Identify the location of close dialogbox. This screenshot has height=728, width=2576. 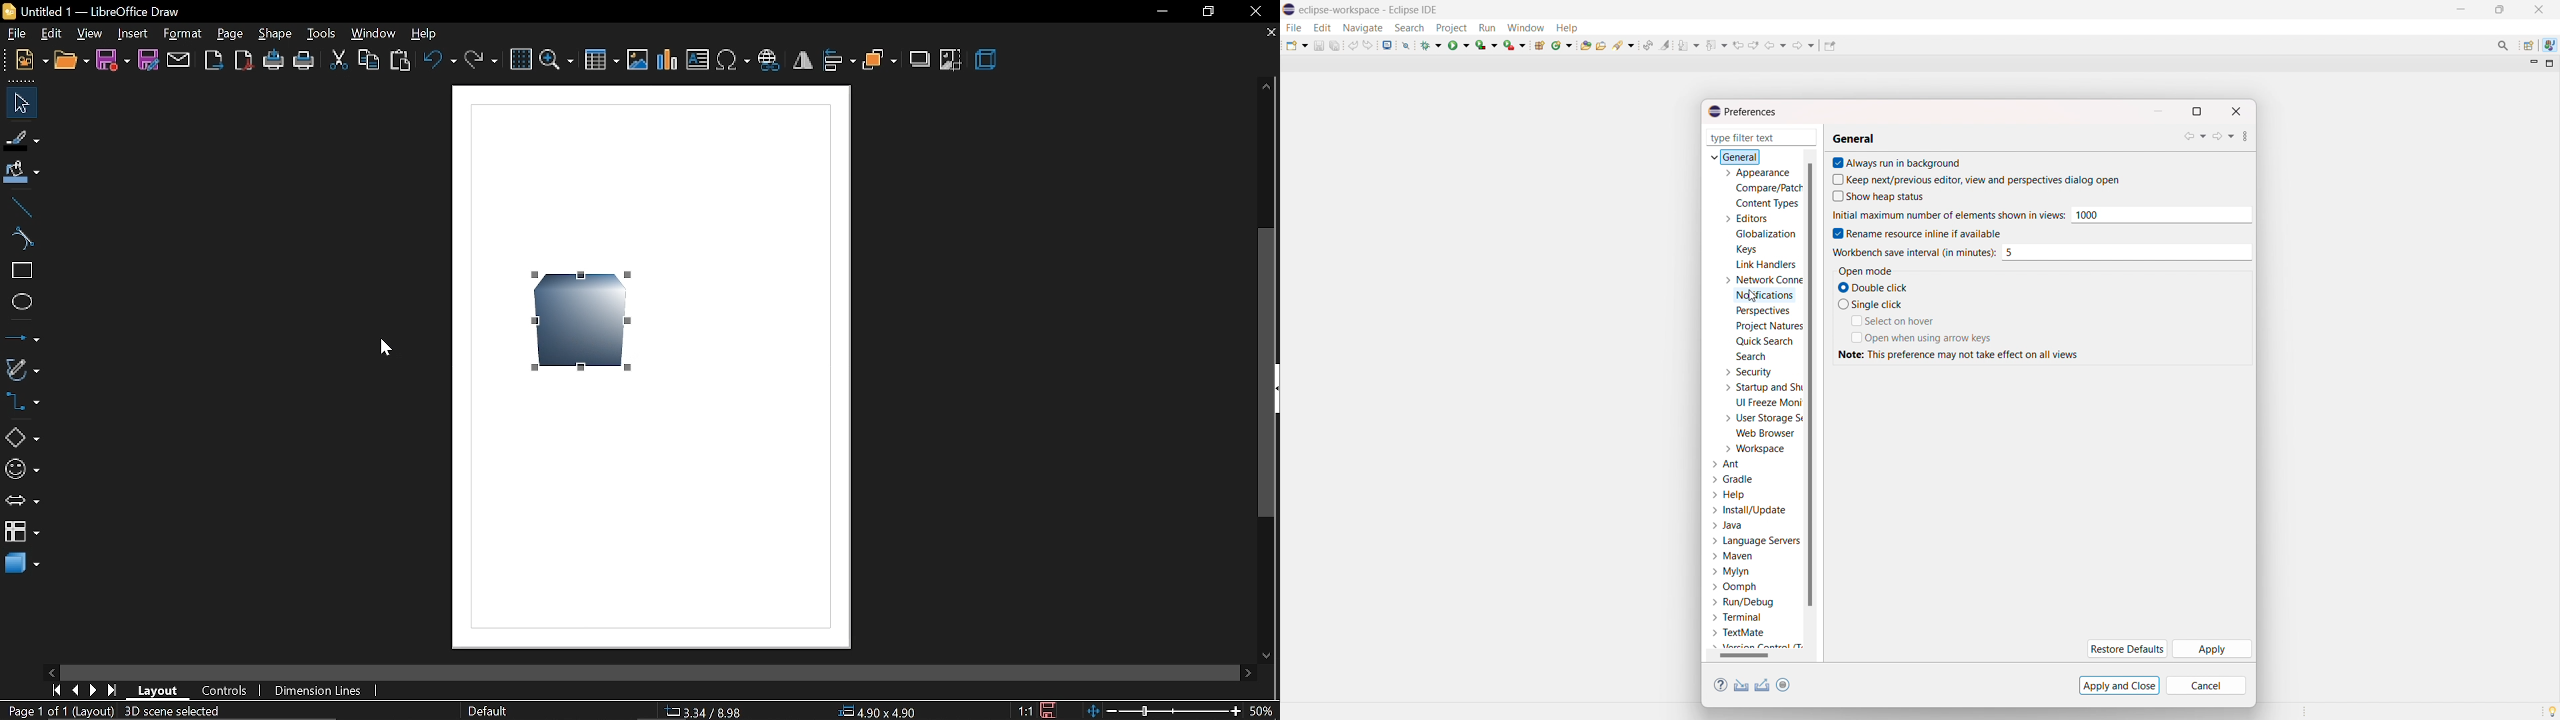
(2235, 111).